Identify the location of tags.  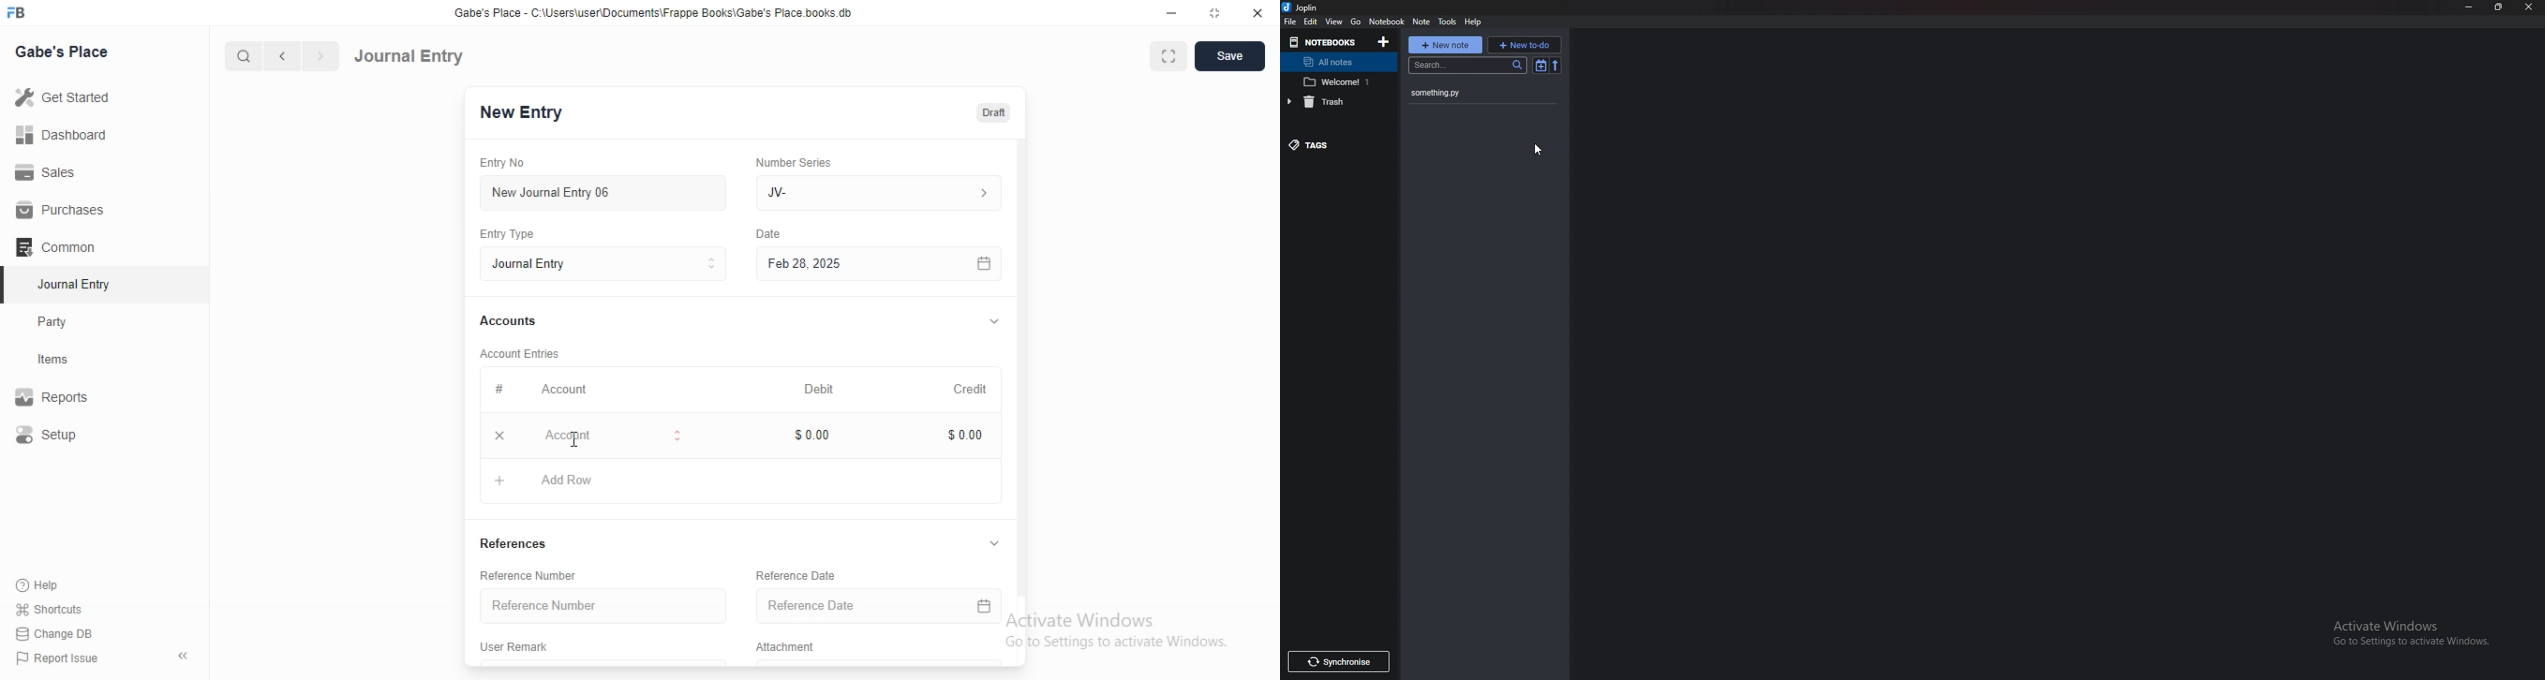
(1332, 144).